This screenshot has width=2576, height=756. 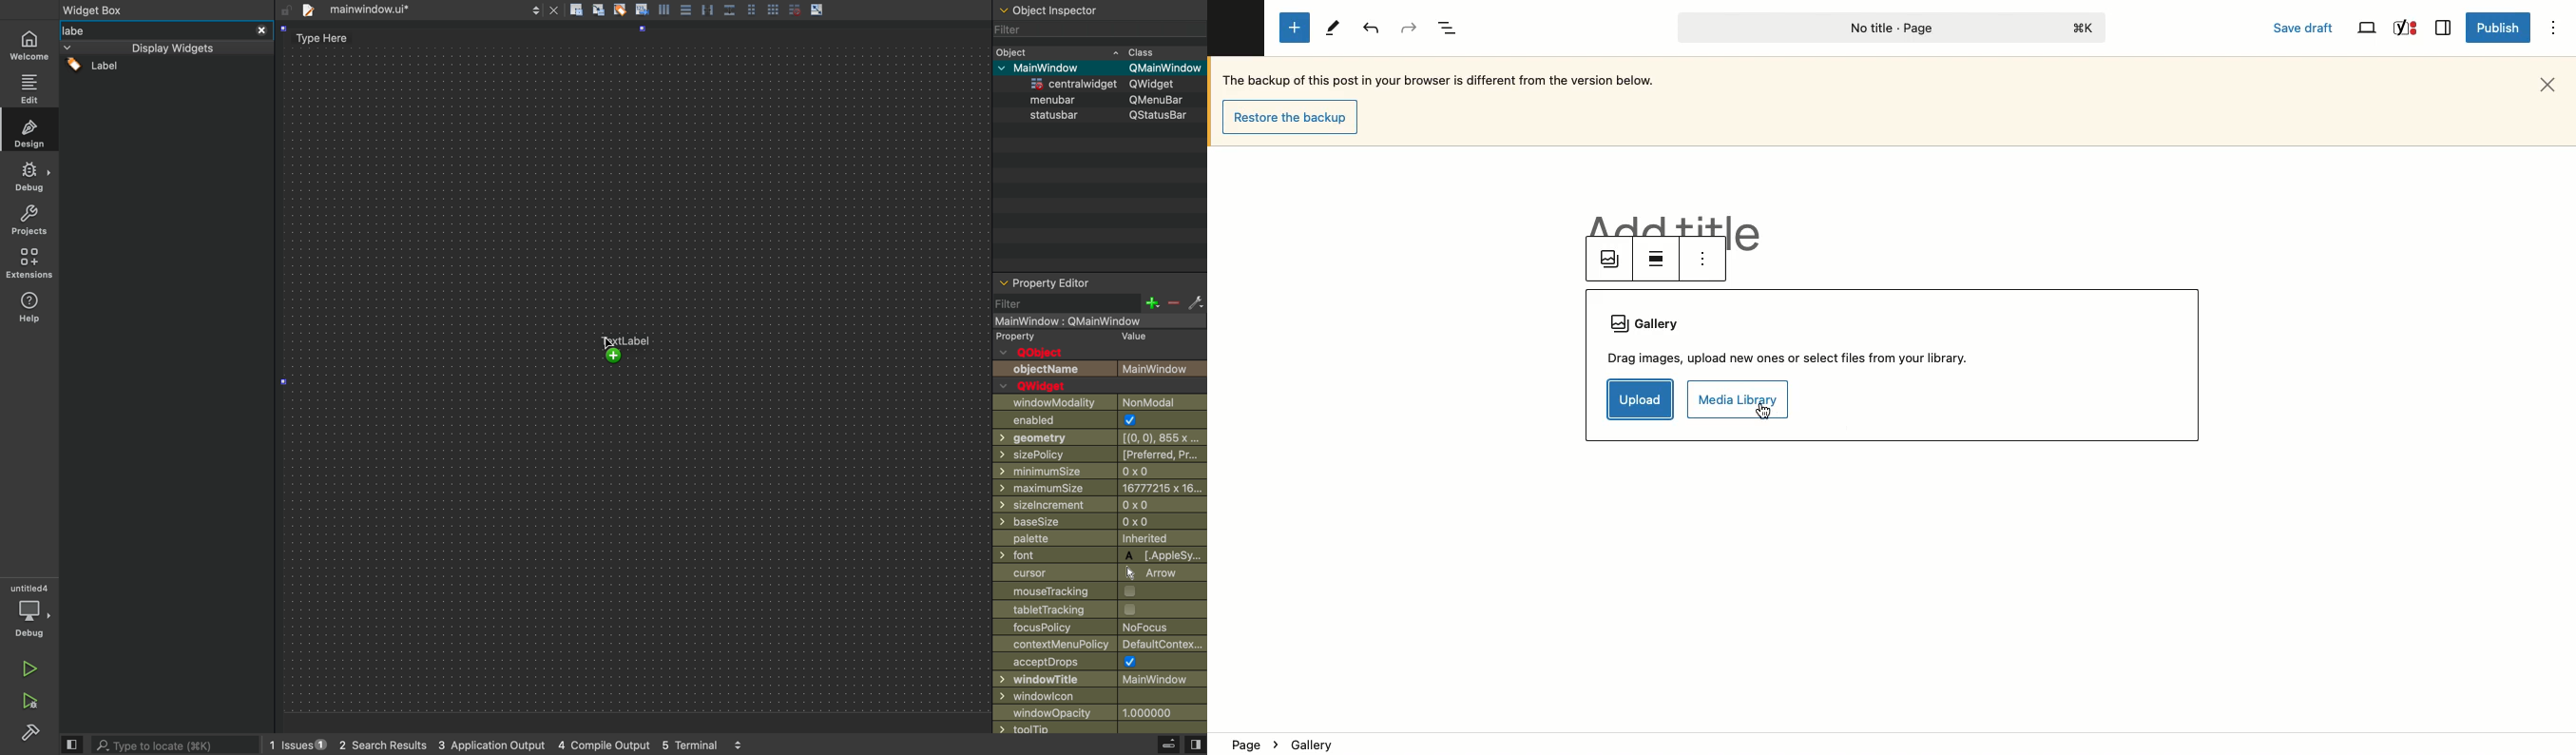 What do you see at coordinates (167, 70) in the screenshot?
I see `mouse down ` at bounding box center [167, 70].